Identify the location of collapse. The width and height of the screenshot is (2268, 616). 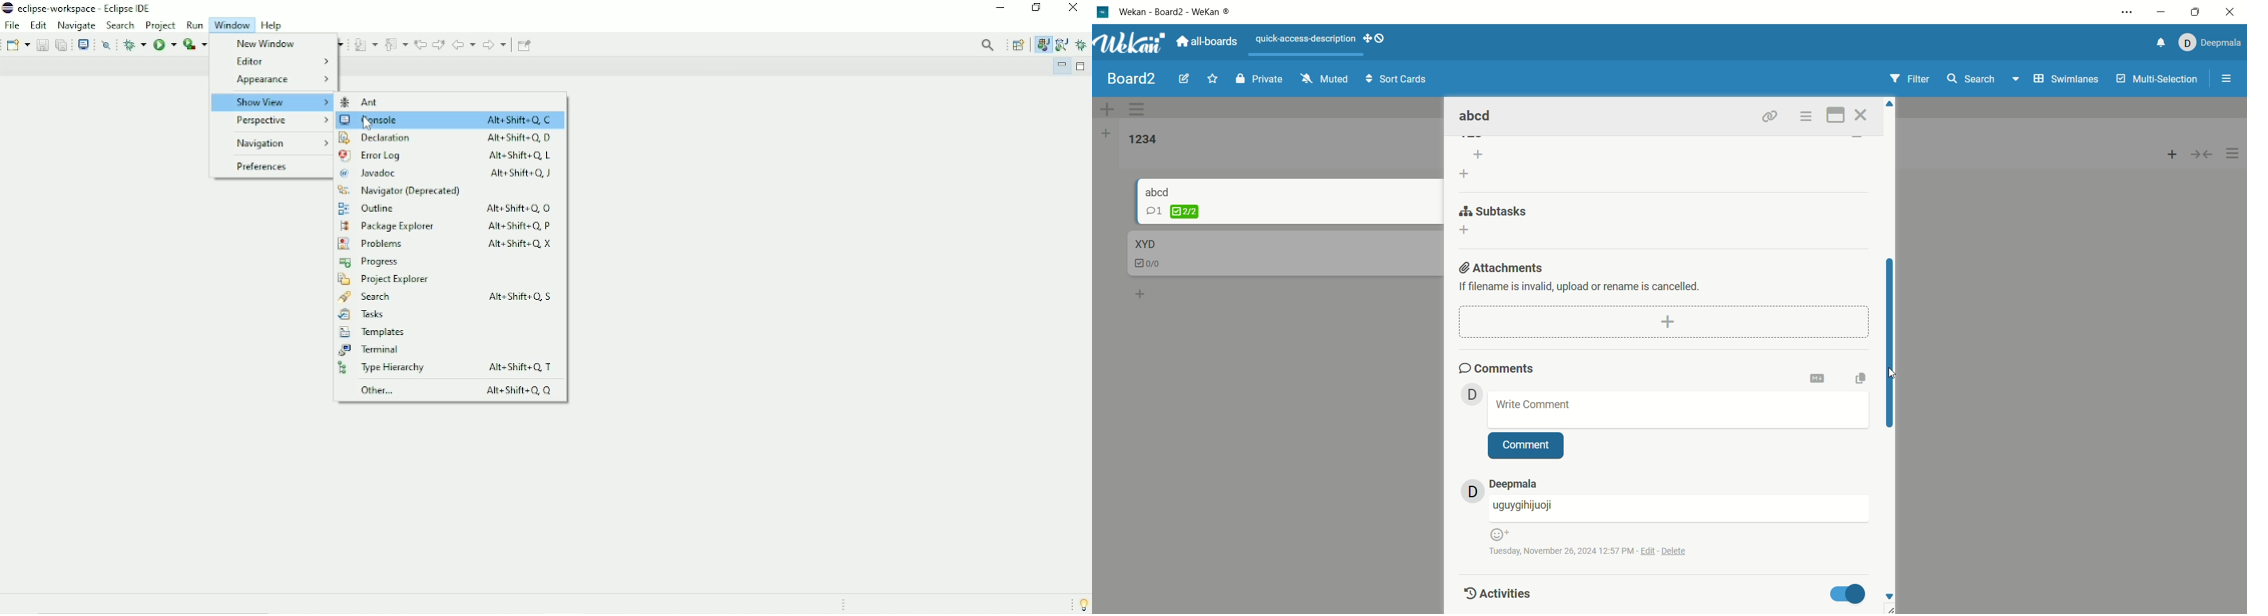
(2207, 153).